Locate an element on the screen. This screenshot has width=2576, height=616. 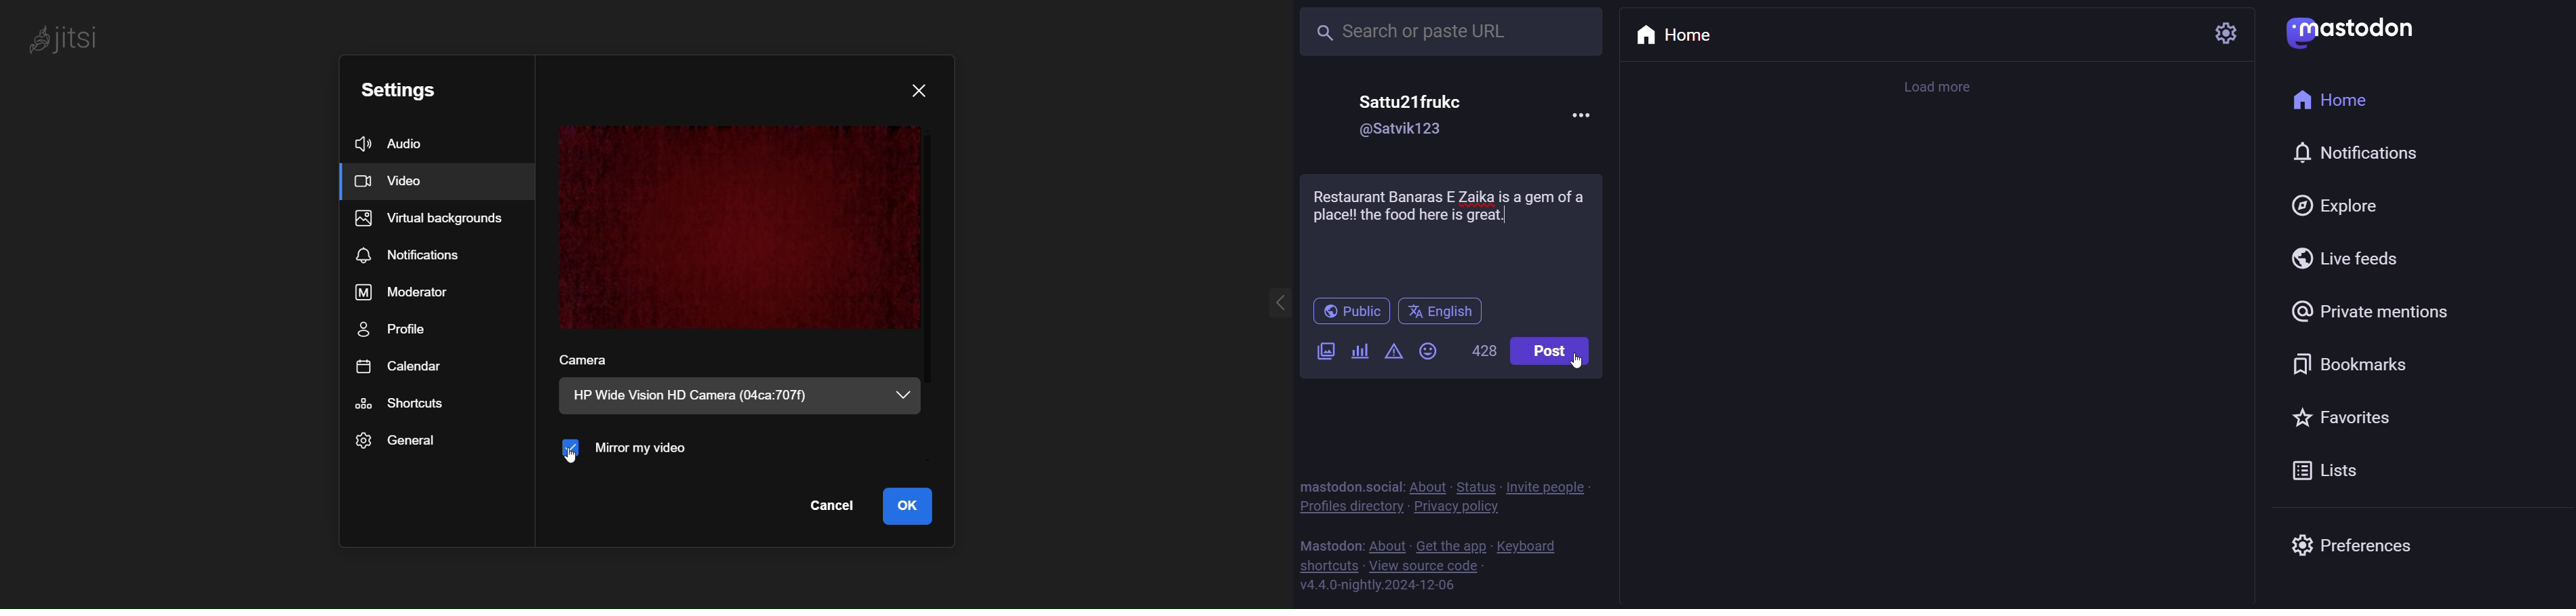
shortcut is located at coordinates (1326, 565).